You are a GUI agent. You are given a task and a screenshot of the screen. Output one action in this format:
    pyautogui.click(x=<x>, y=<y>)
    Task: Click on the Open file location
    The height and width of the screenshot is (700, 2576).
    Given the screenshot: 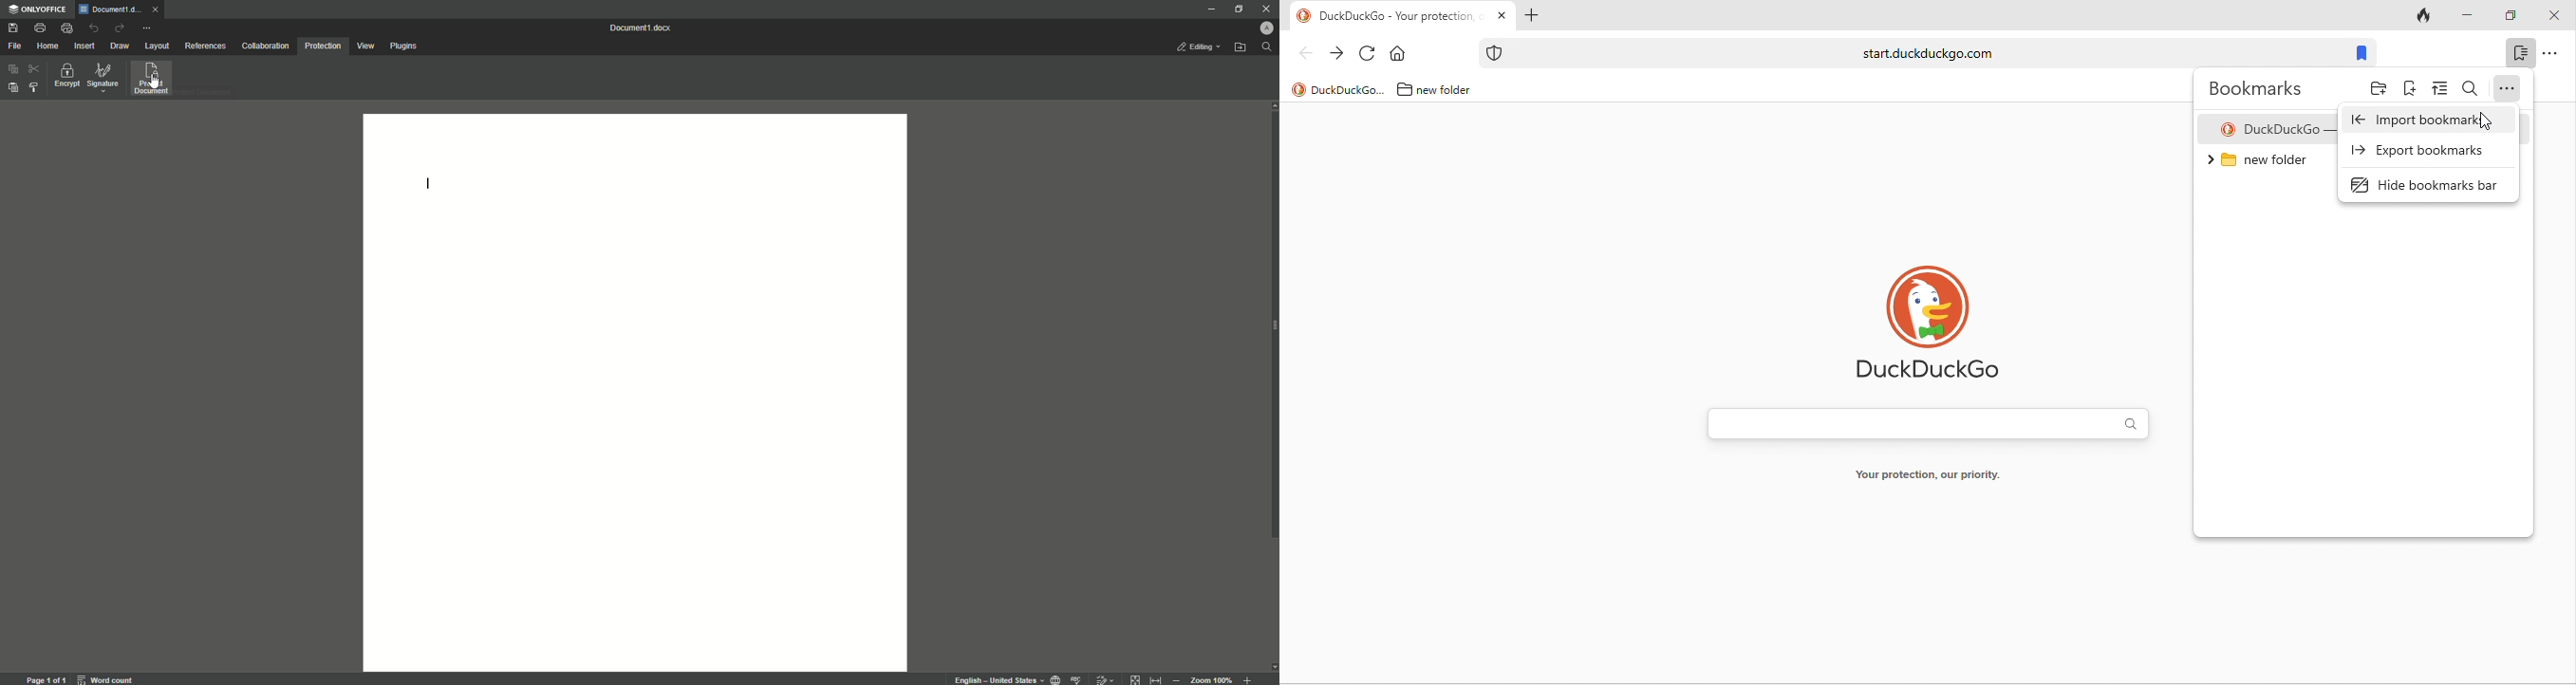 What is the action you would take?
    pyautogui.click(x=1241, y=47)
    